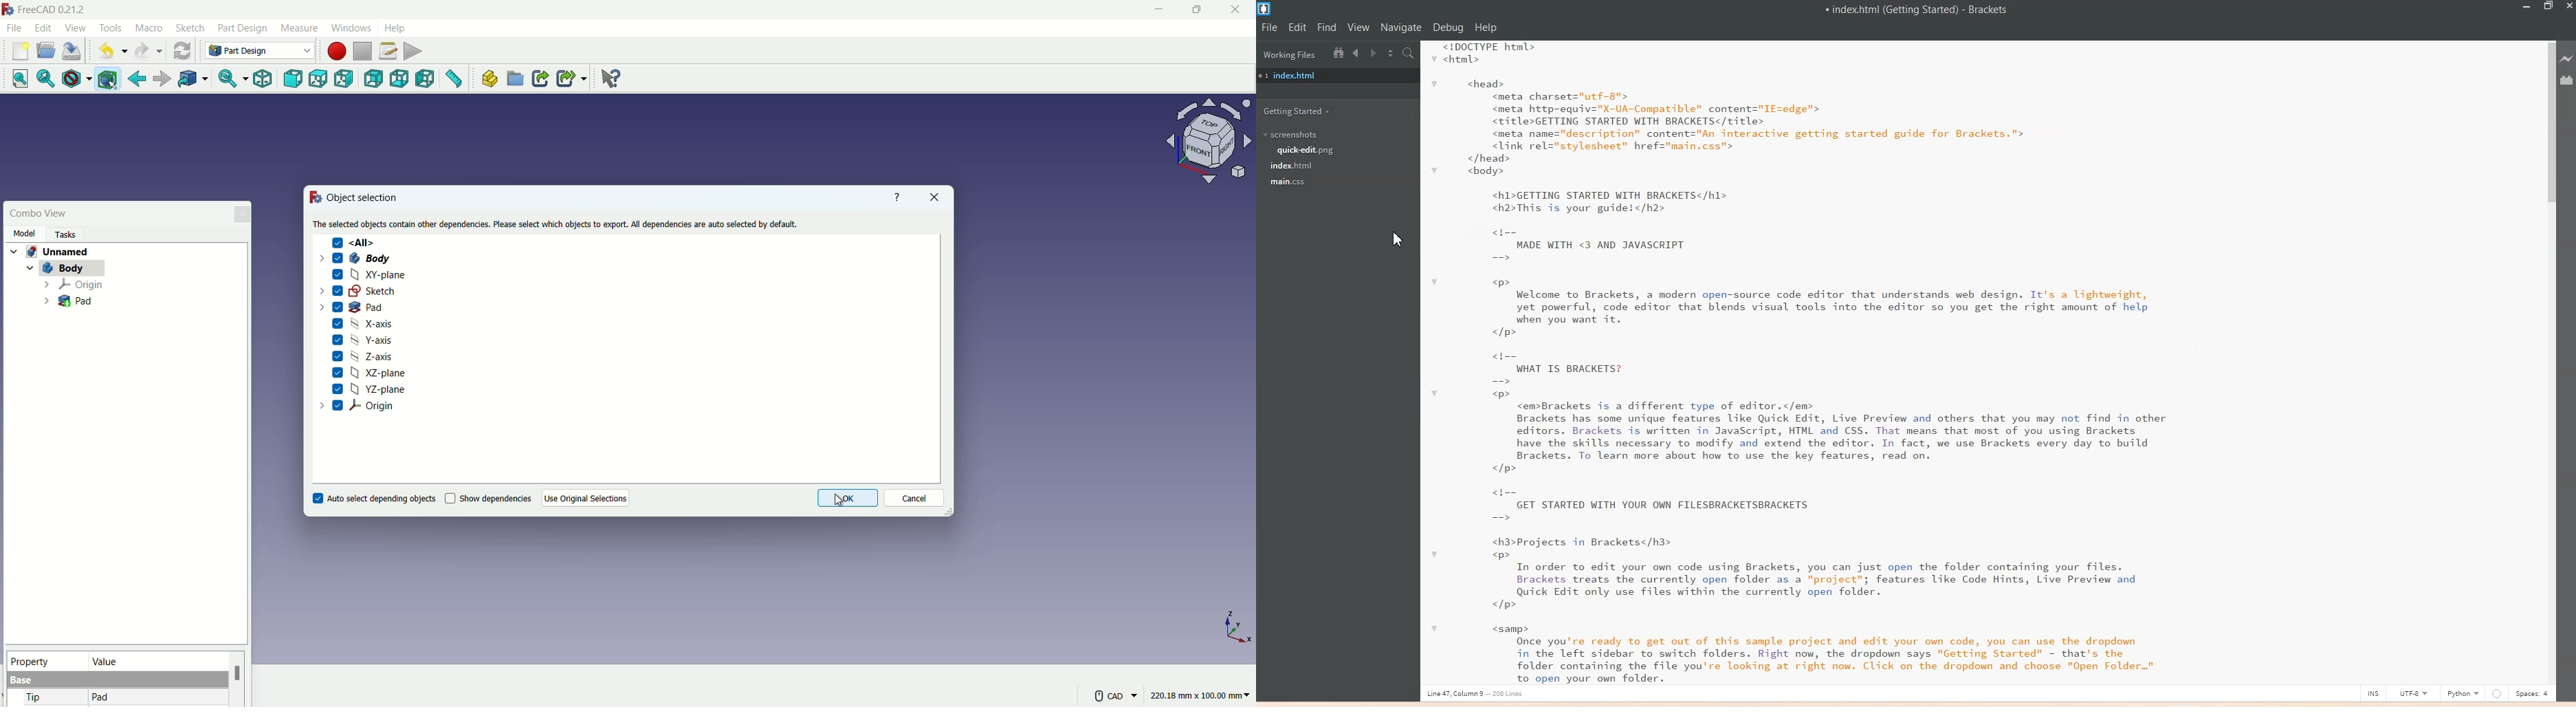 Image resolution: width=2576 pixels, height=728 pixels. What do you see at coordinates (364, 406) in the screenshot?
I see `Origin` at bounding box center [364, 406].